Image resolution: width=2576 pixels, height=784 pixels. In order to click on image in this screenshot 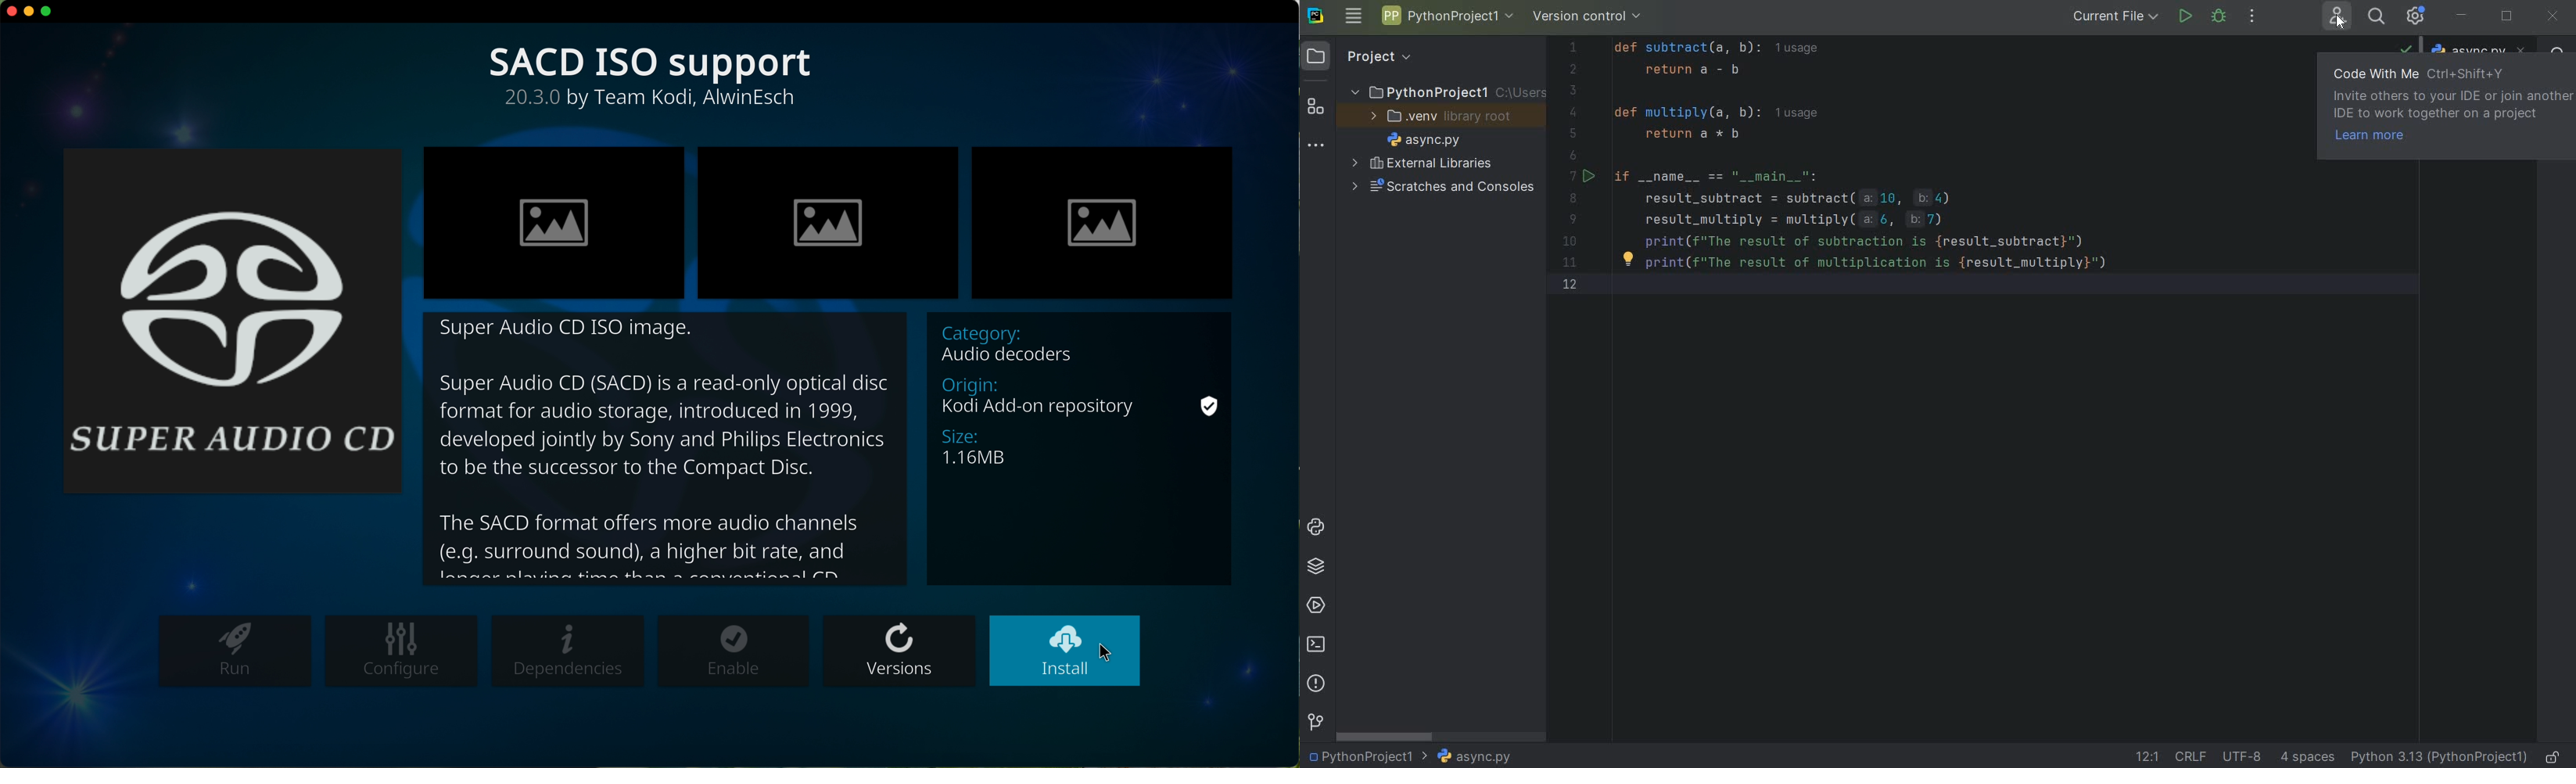, I will do `click(232, 319)`.